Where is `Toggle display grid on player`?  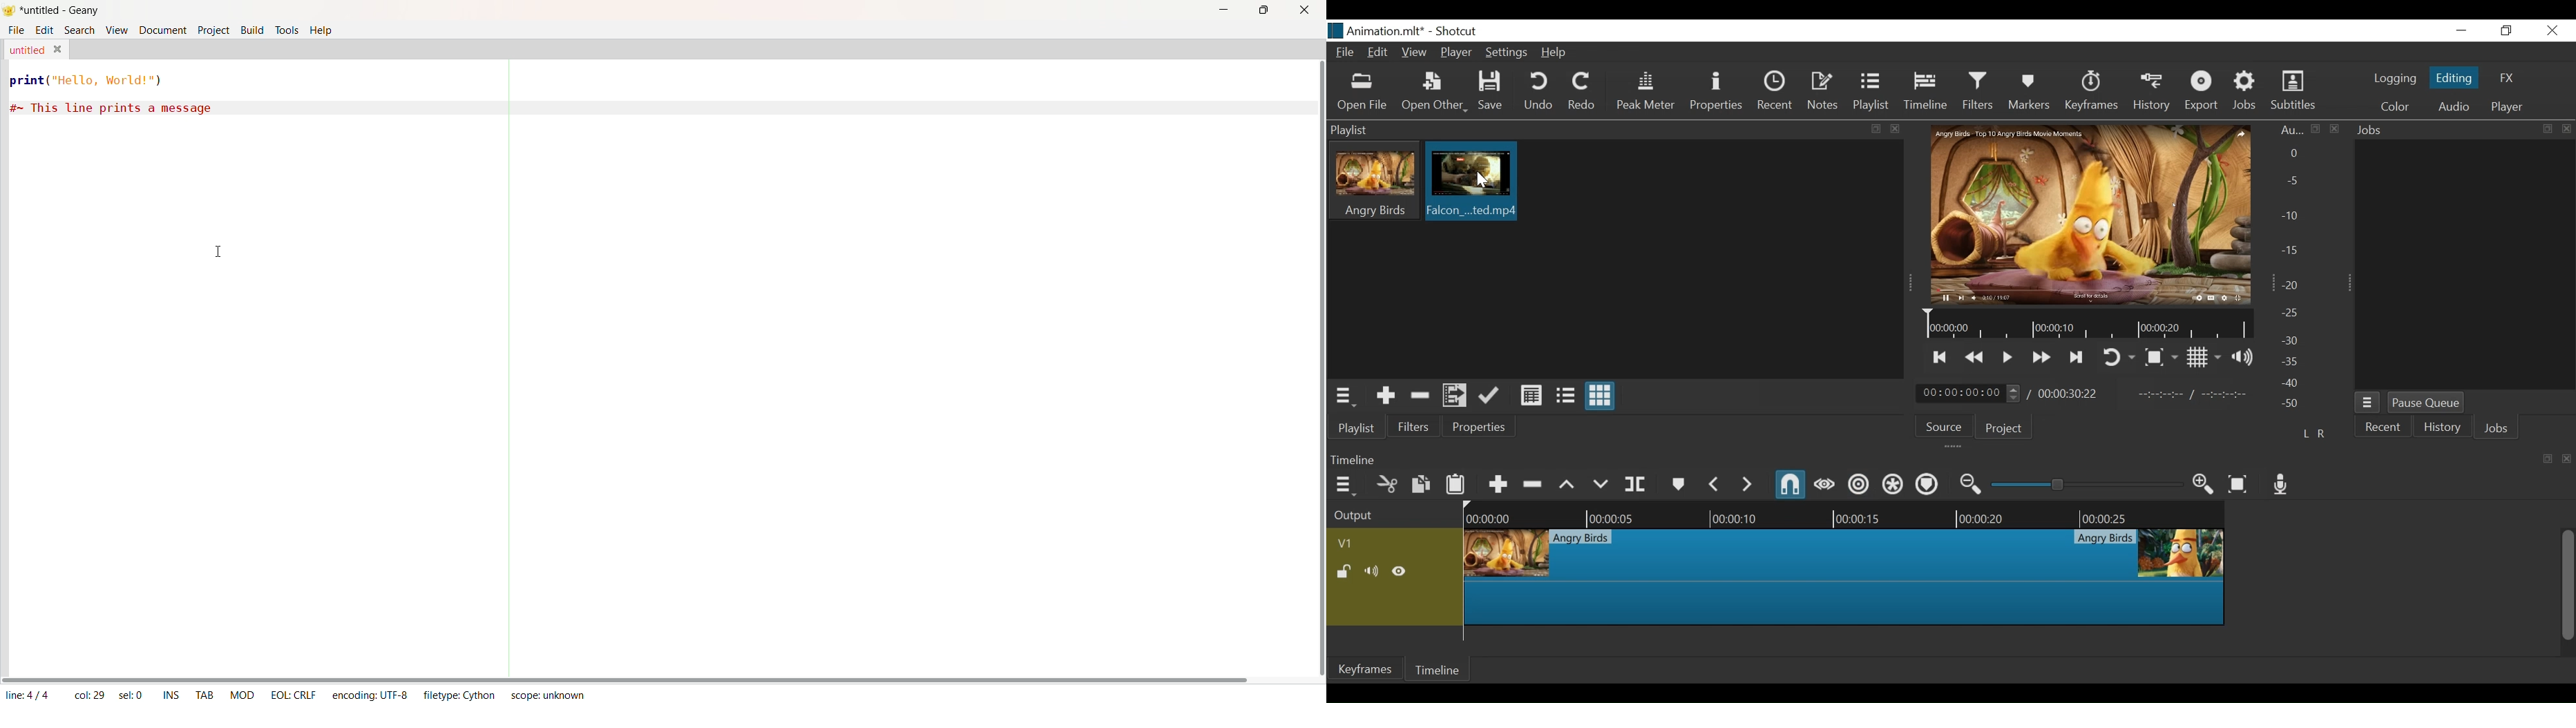 Toggle display grid on player is located at coordinates (2204, 358).